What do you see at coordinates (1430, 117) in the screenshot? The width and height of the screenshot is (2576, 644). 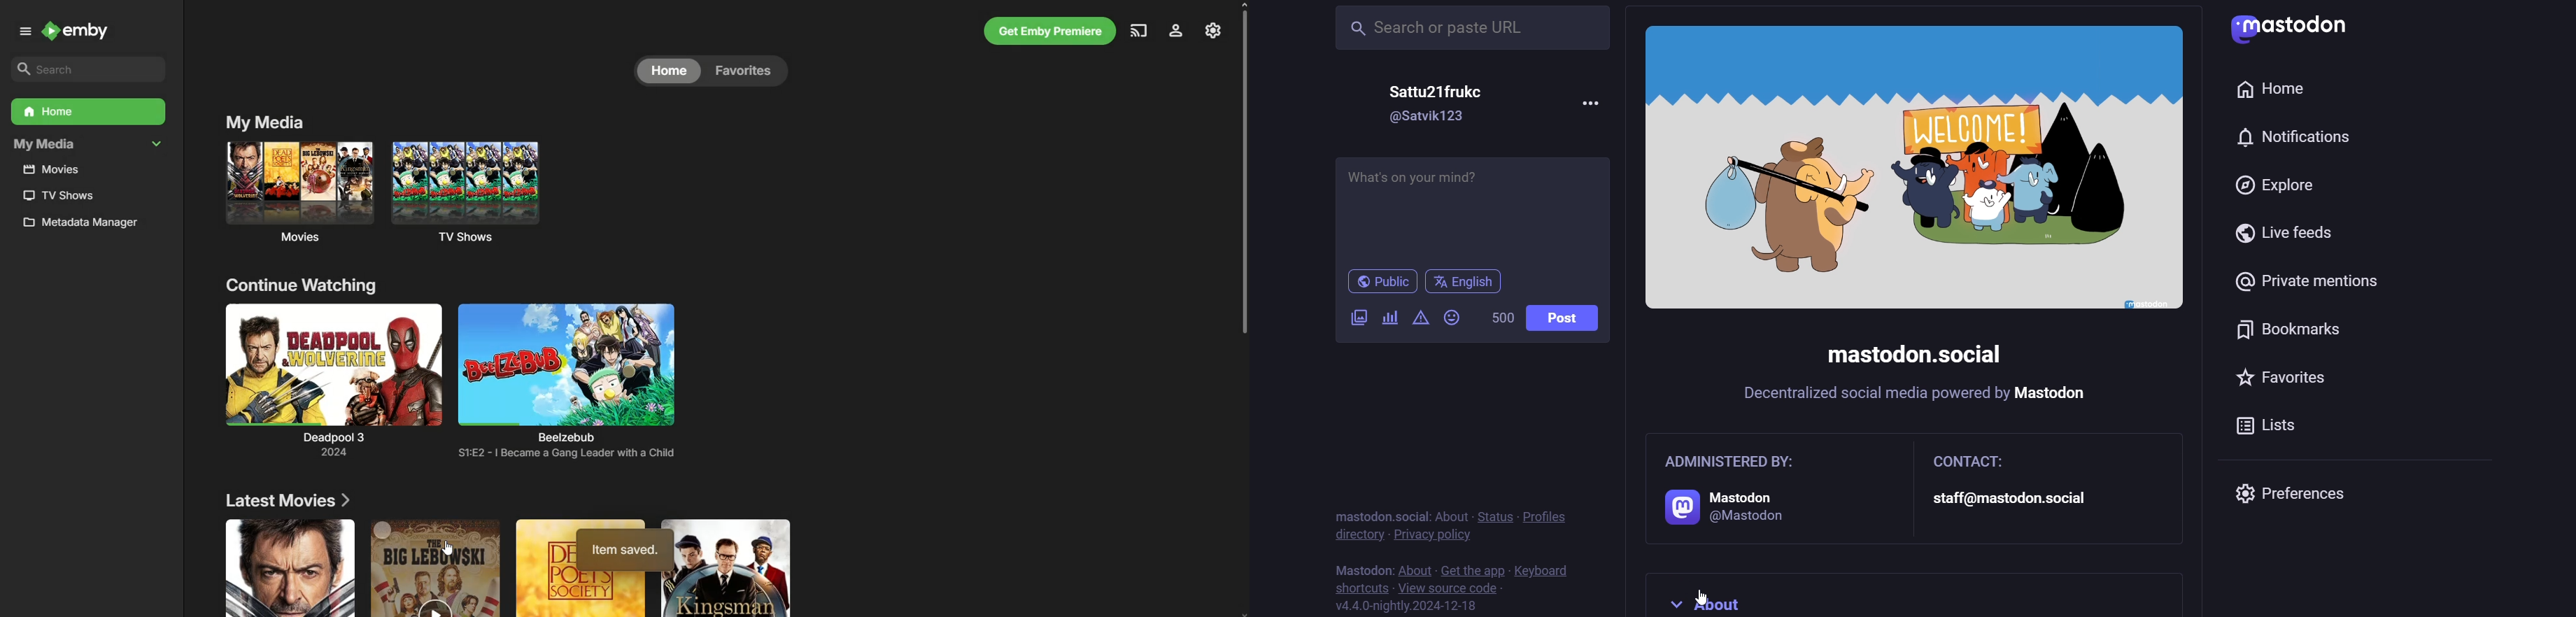 I see `id` at bounding box center [1430, 117].